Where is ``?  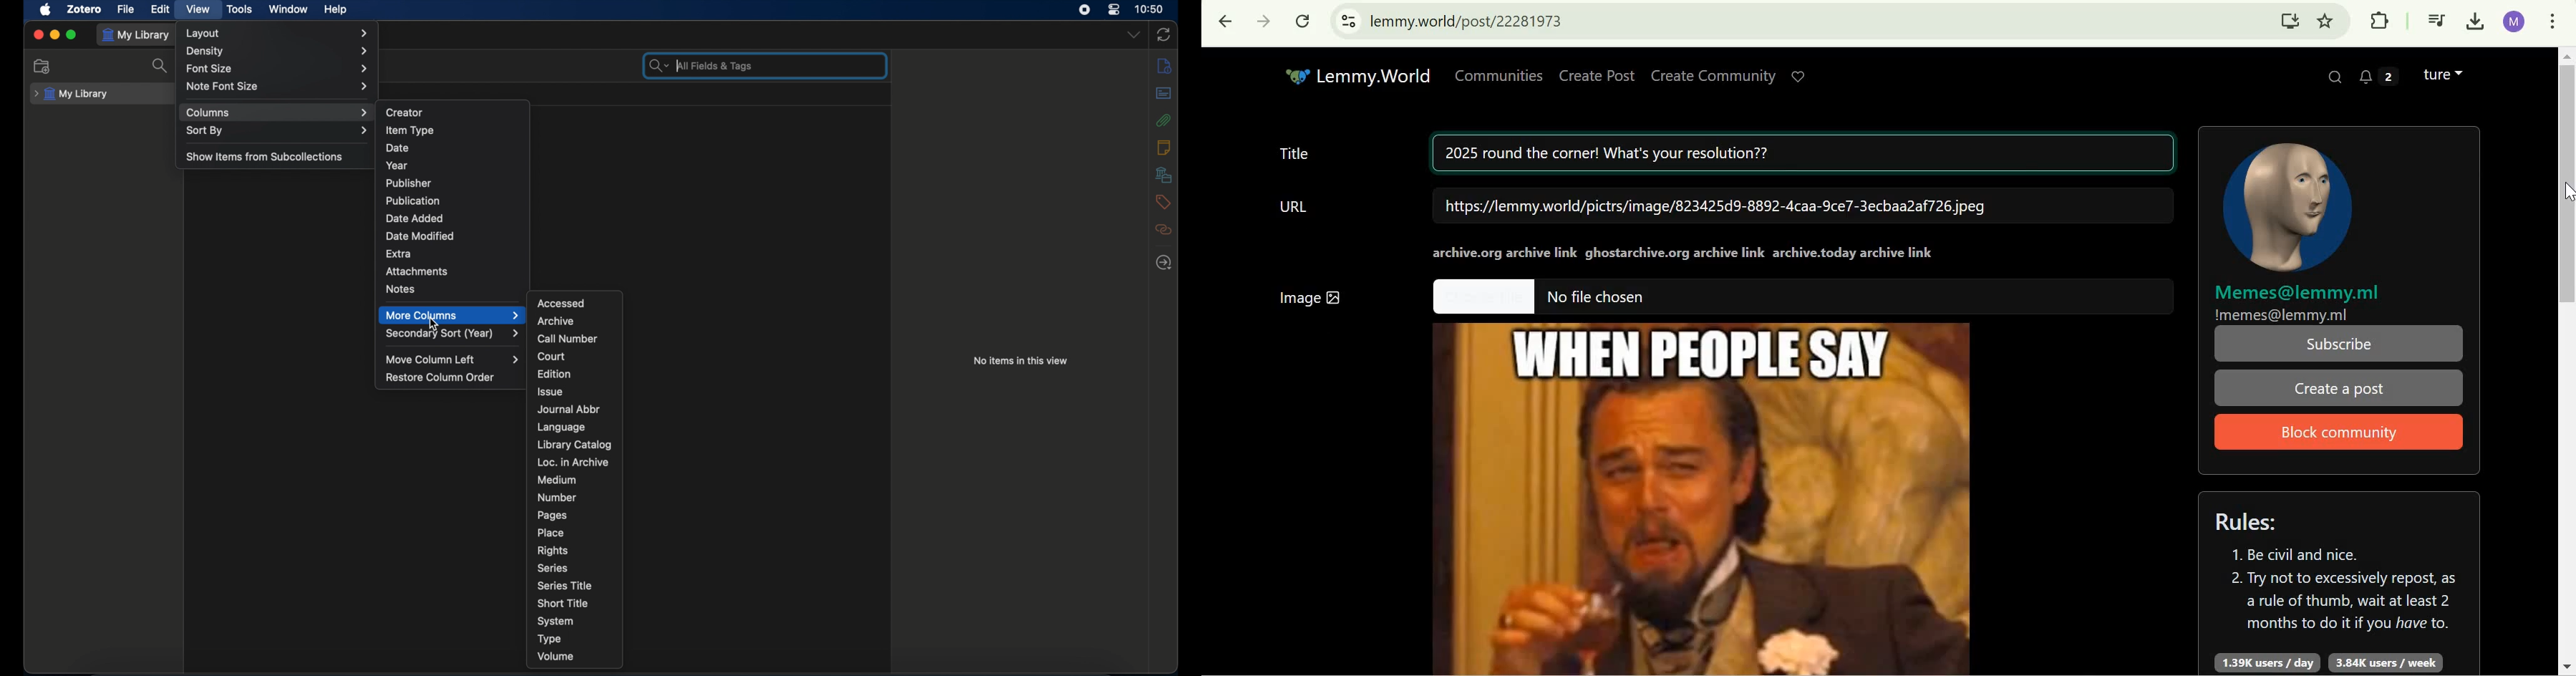  is located at coordinates (1483, 297).